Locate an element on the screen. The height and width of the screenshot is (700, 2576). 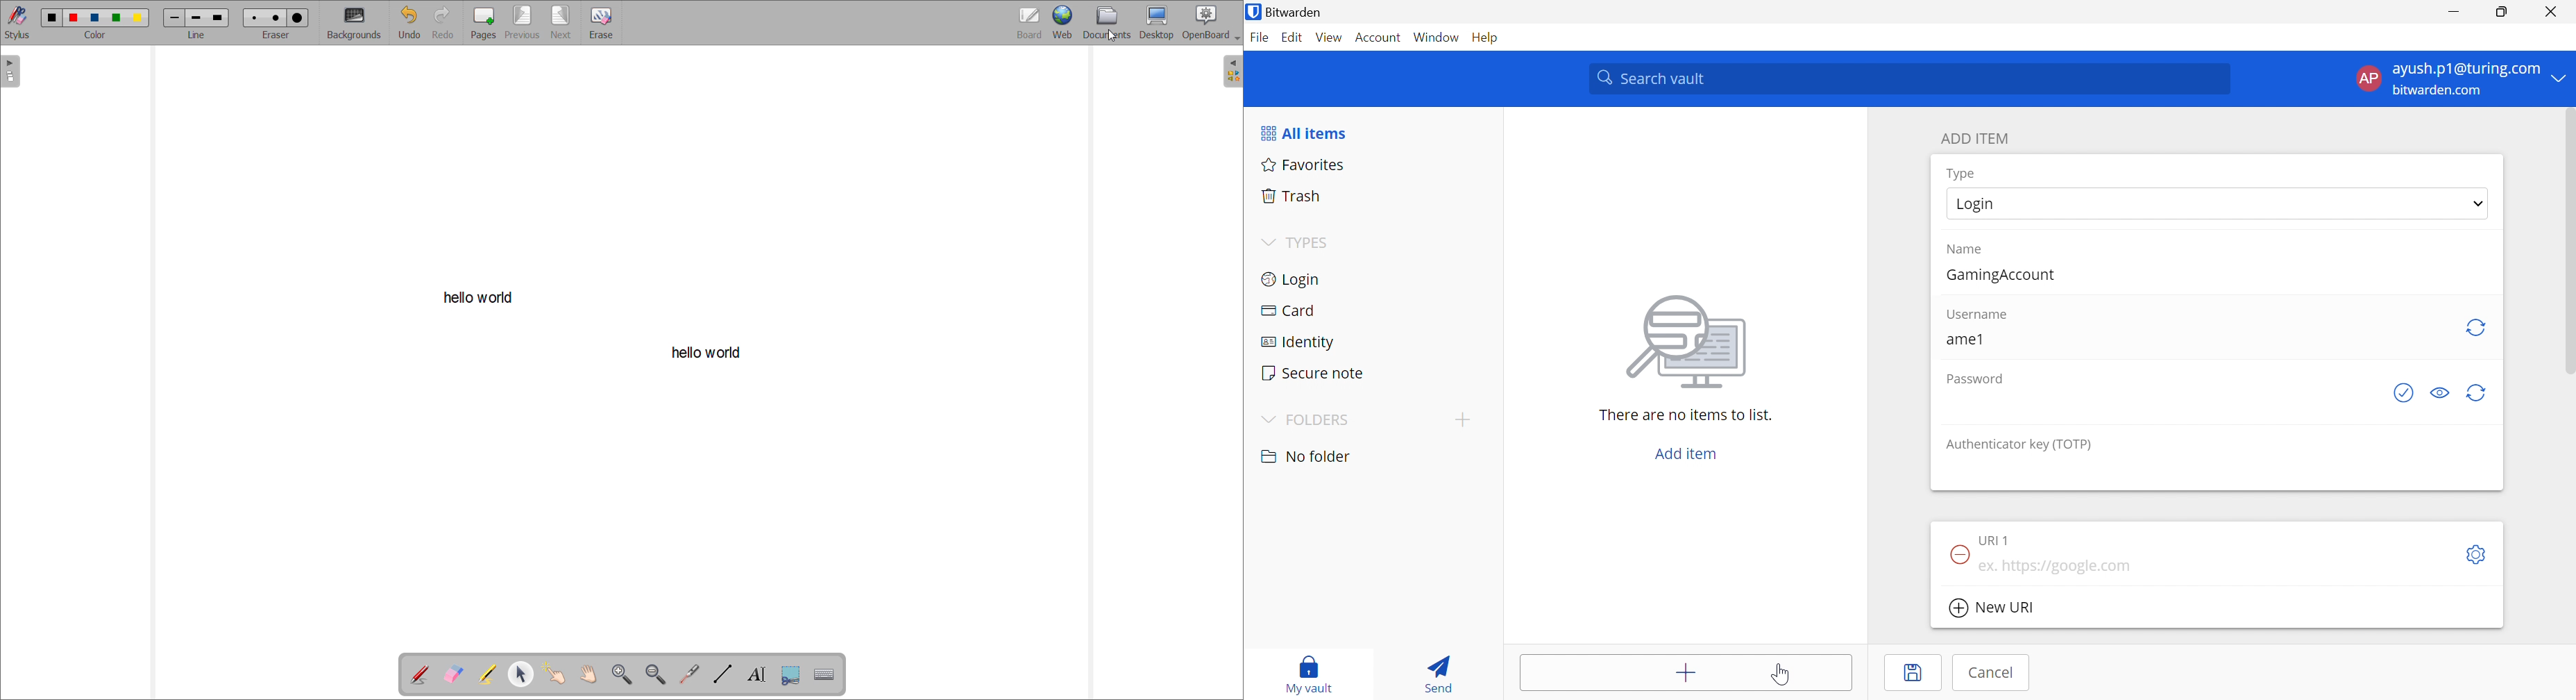
Bitwarden is located at coordinates (1284, 11).